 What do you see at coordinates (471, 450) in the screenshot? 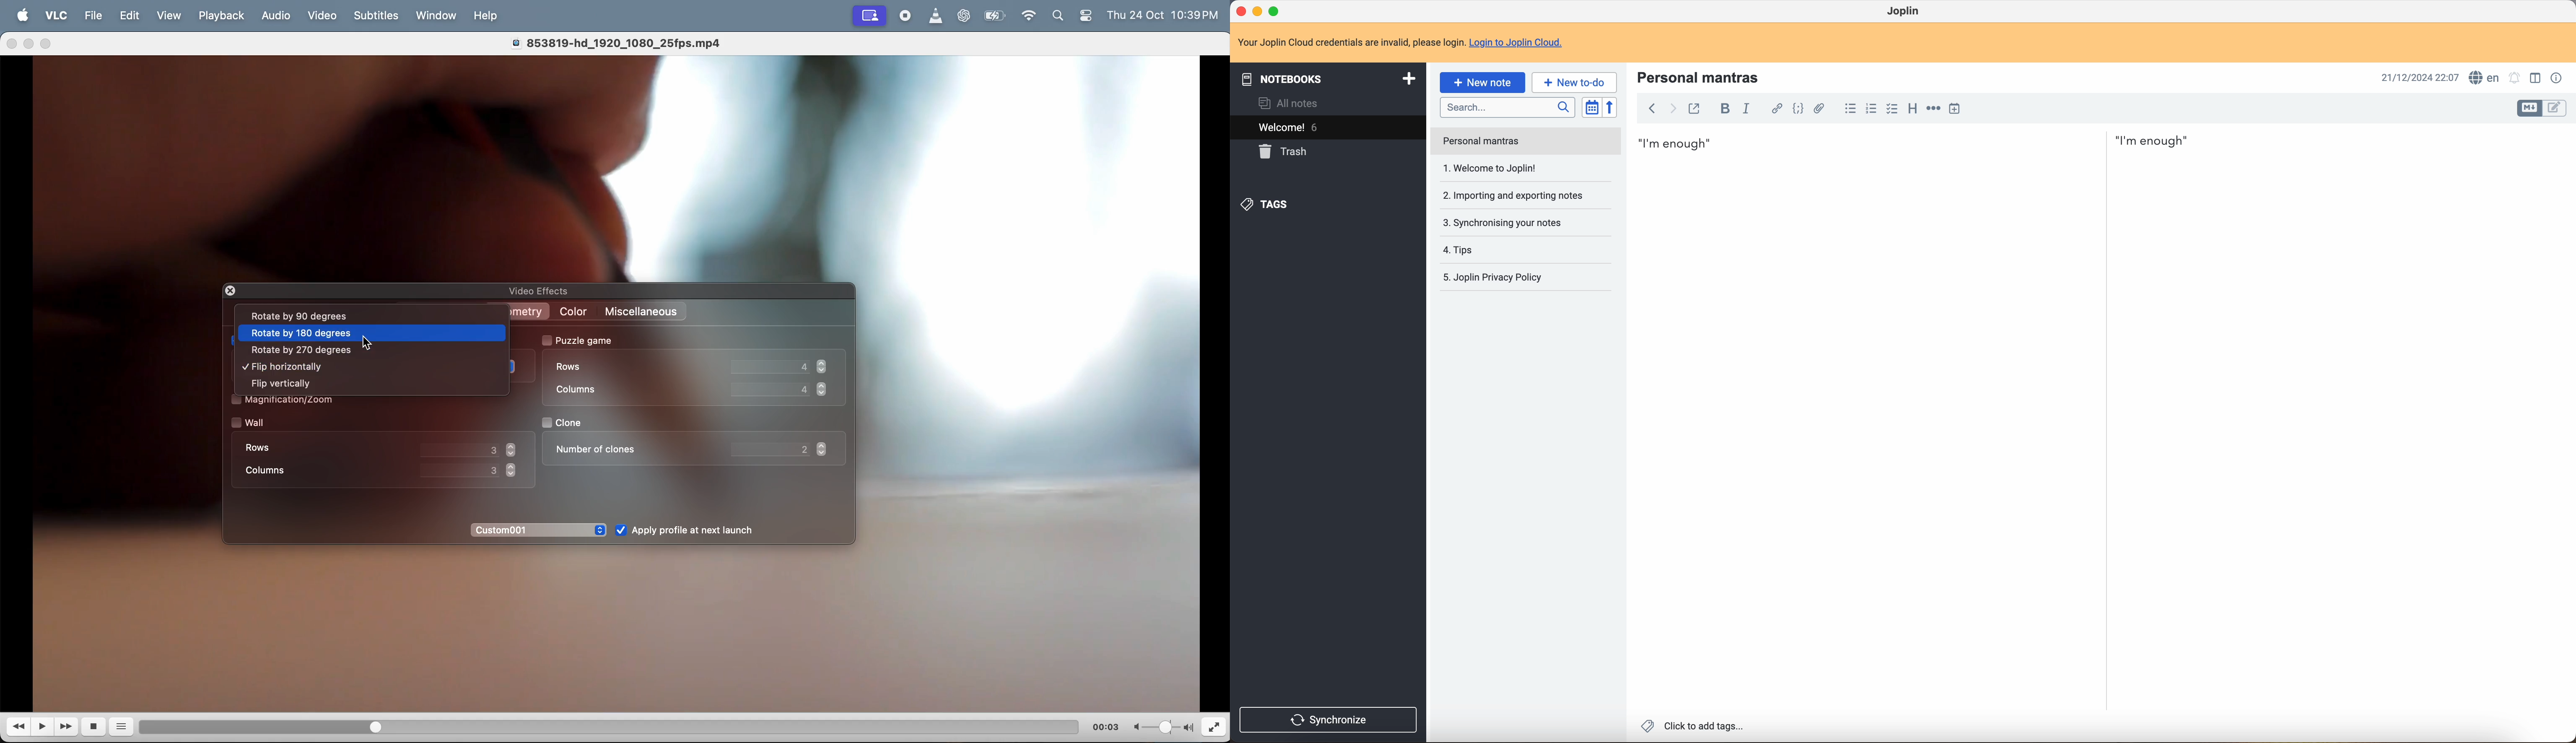
I see `value` at bounding box center [471, 450].